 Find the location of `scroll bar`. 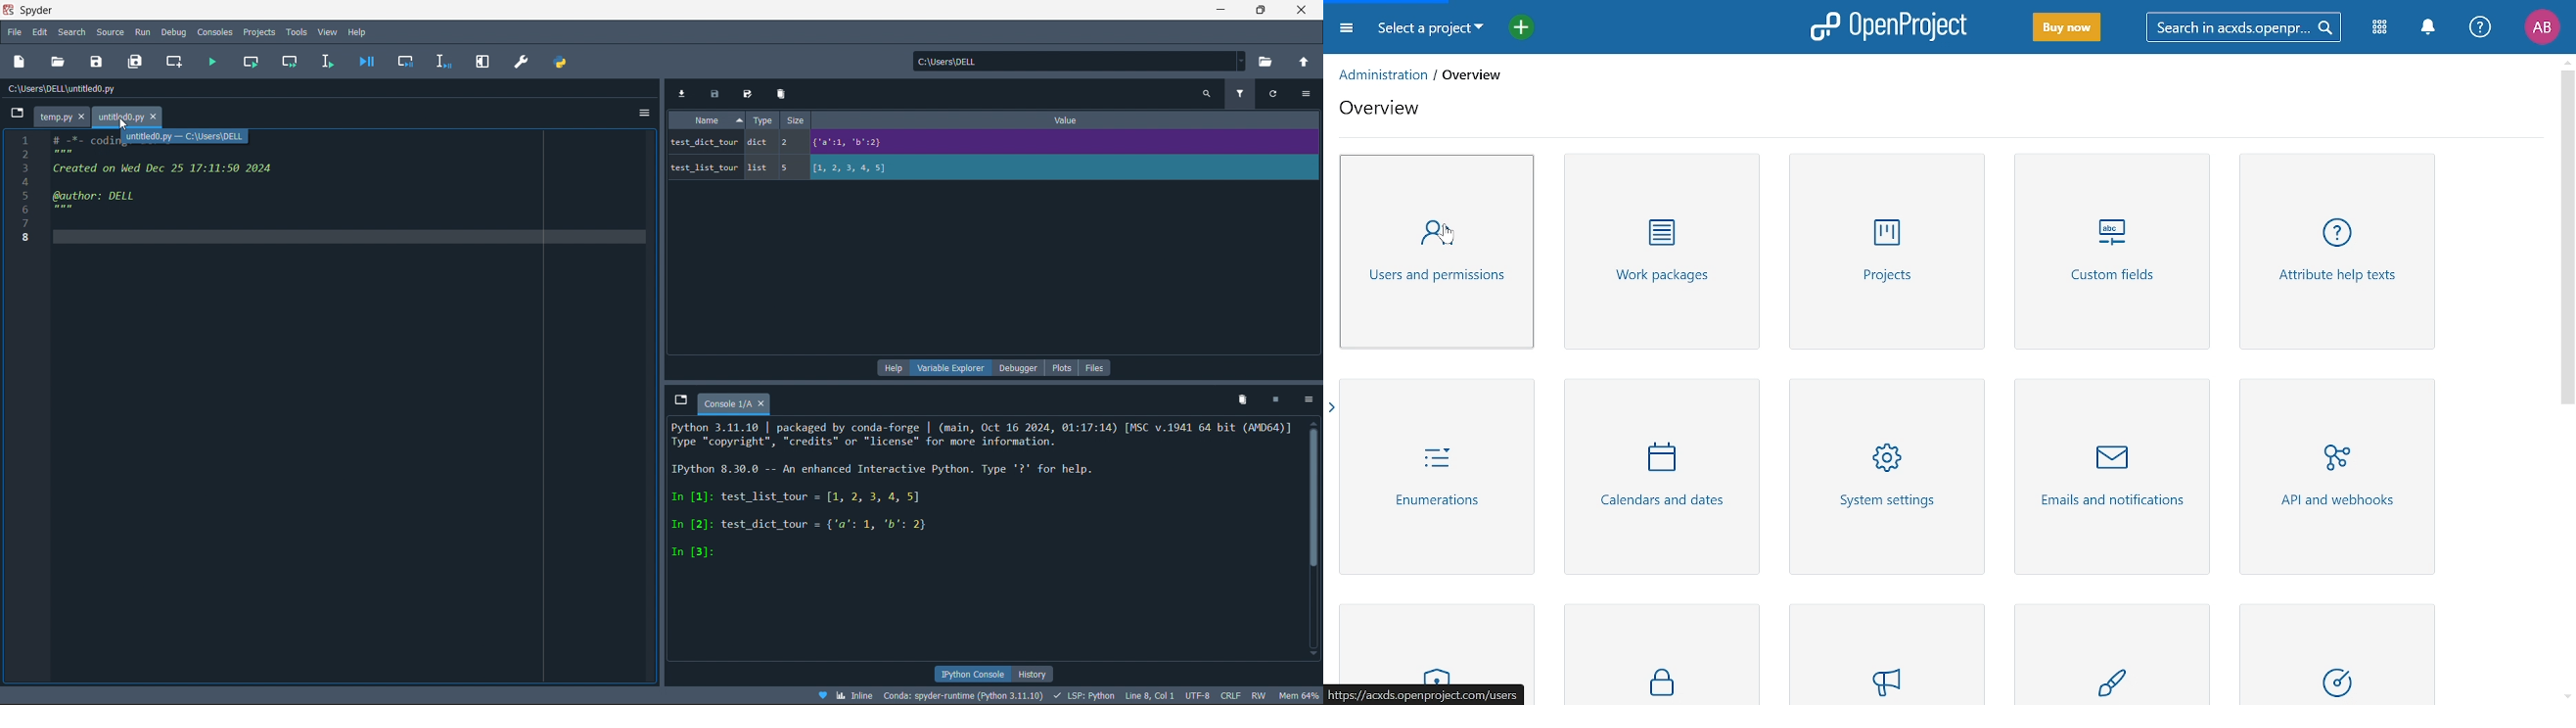

scroll bar is located at coordinates (1316, 533).